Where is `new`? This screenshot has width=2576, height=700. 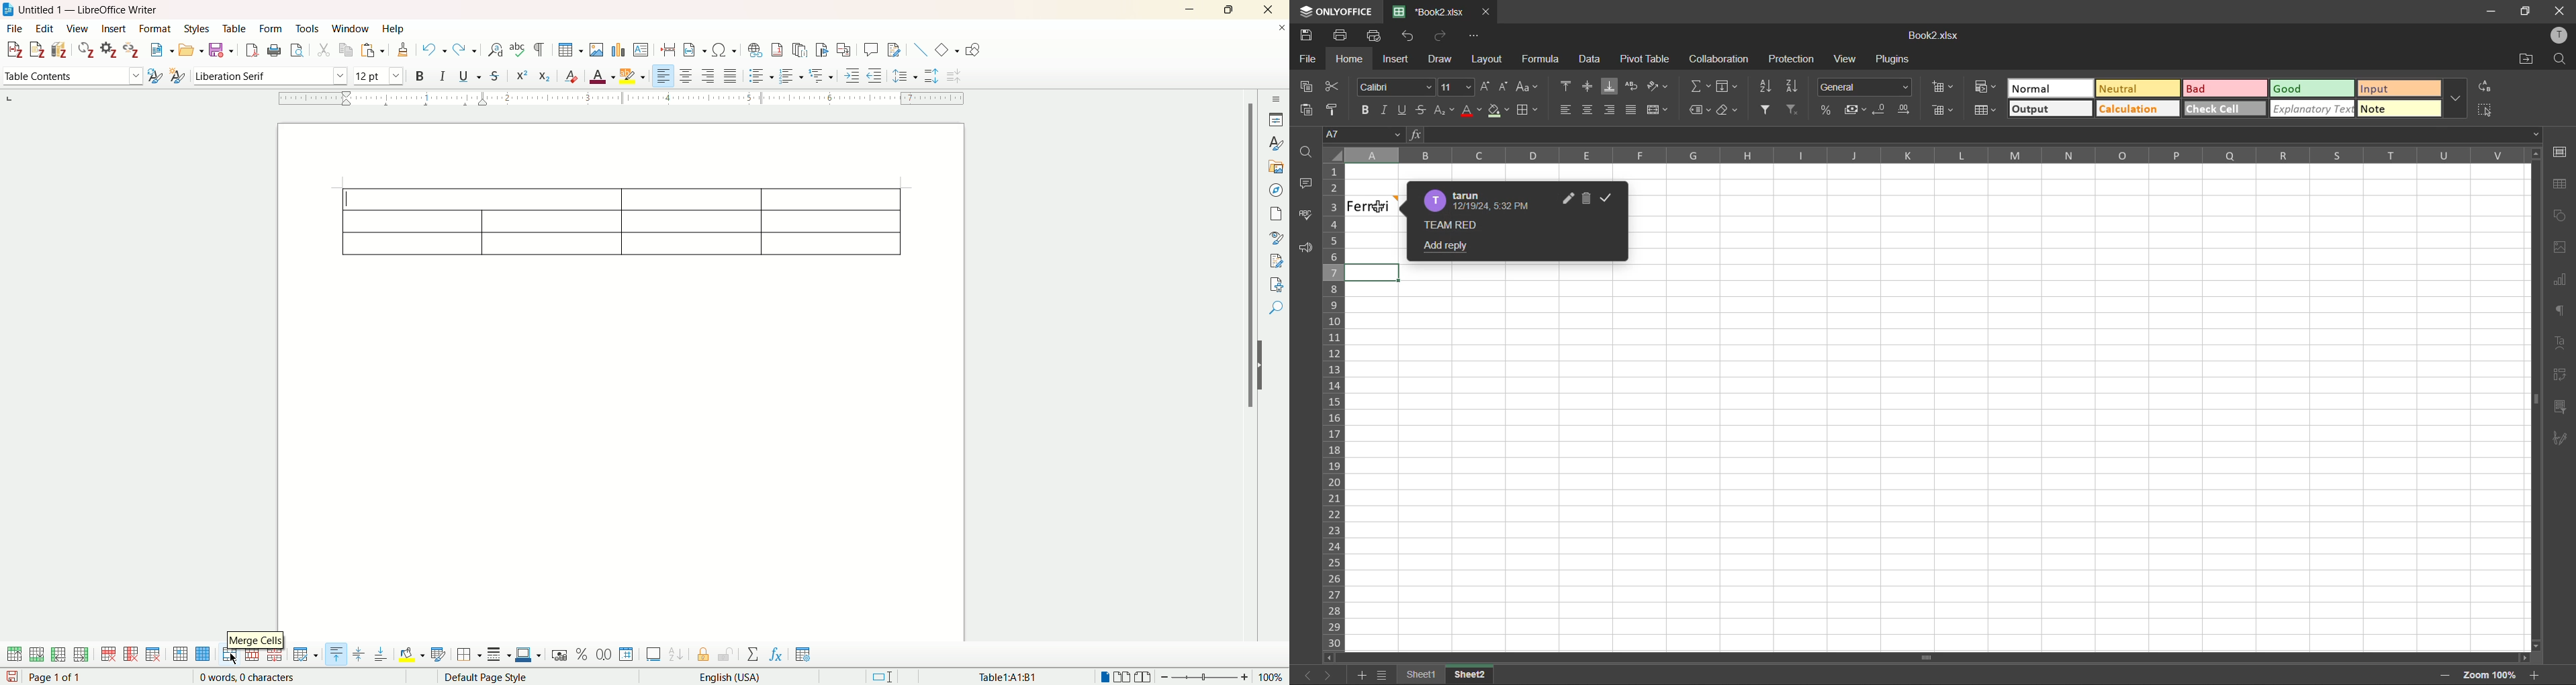 new is located at coordinates (160, 50).